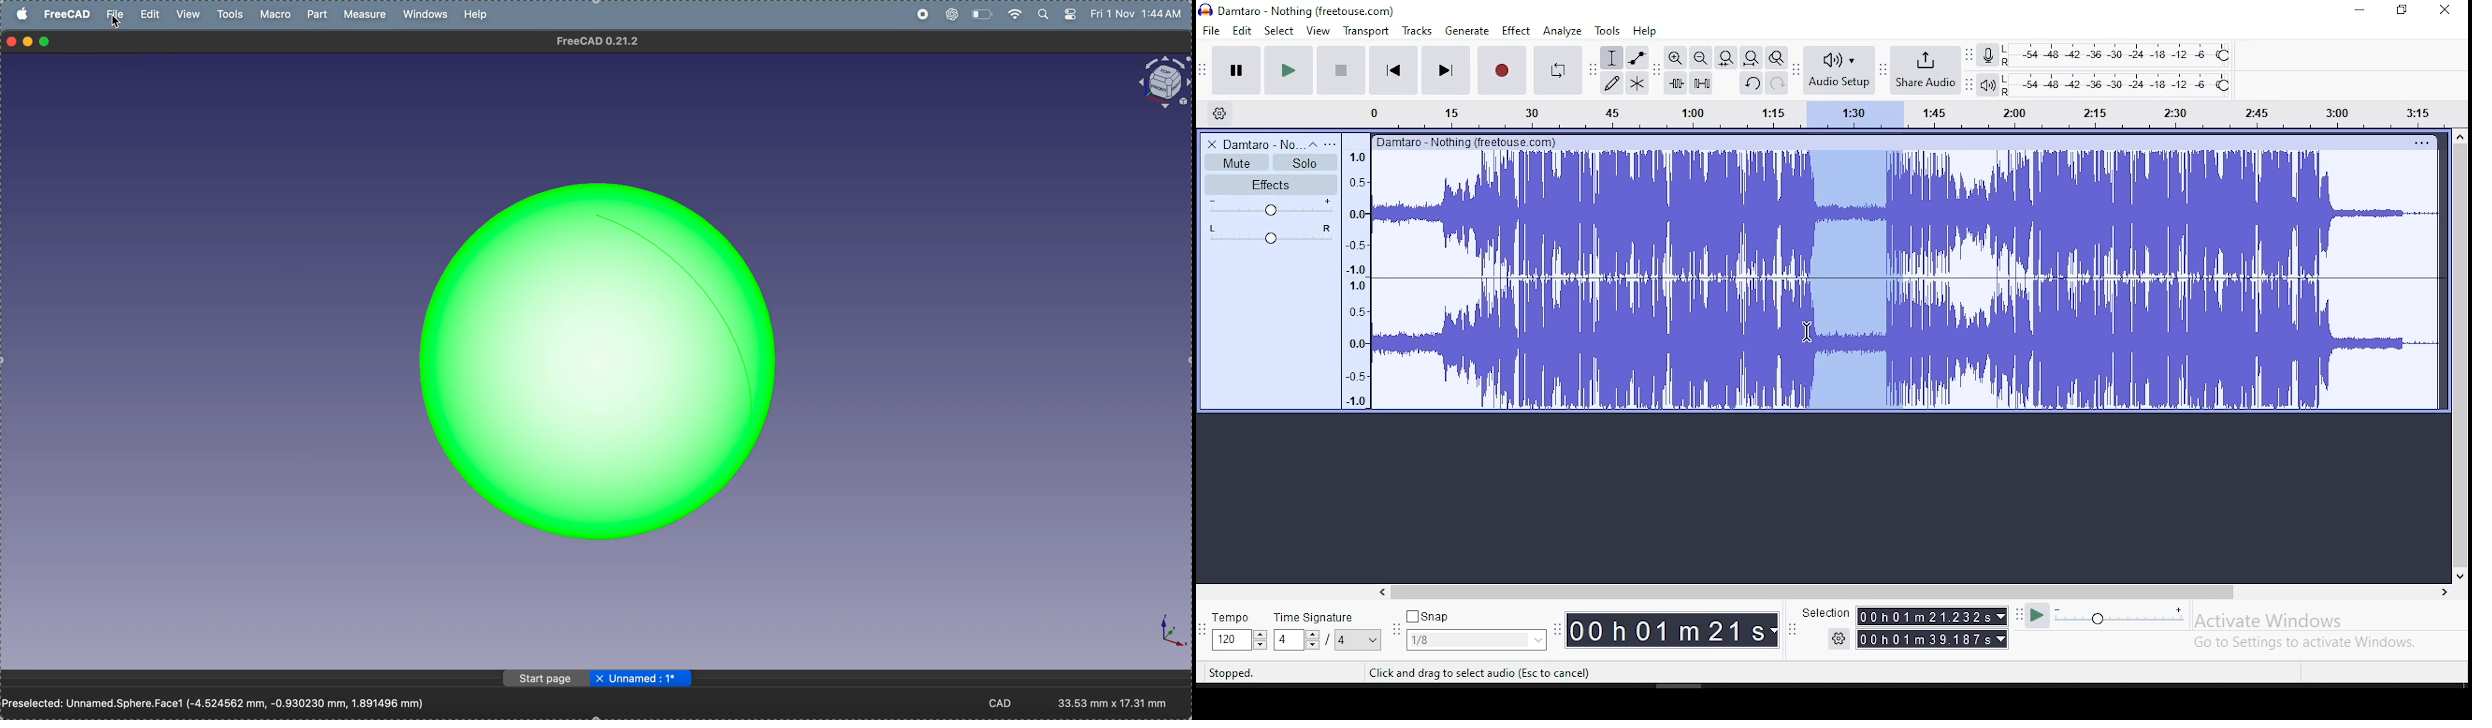  Describe the element at coordinates (1119, 703) in the screenshot. I see `aspect ratio- 33:53mm x 17.31mm` at that location.